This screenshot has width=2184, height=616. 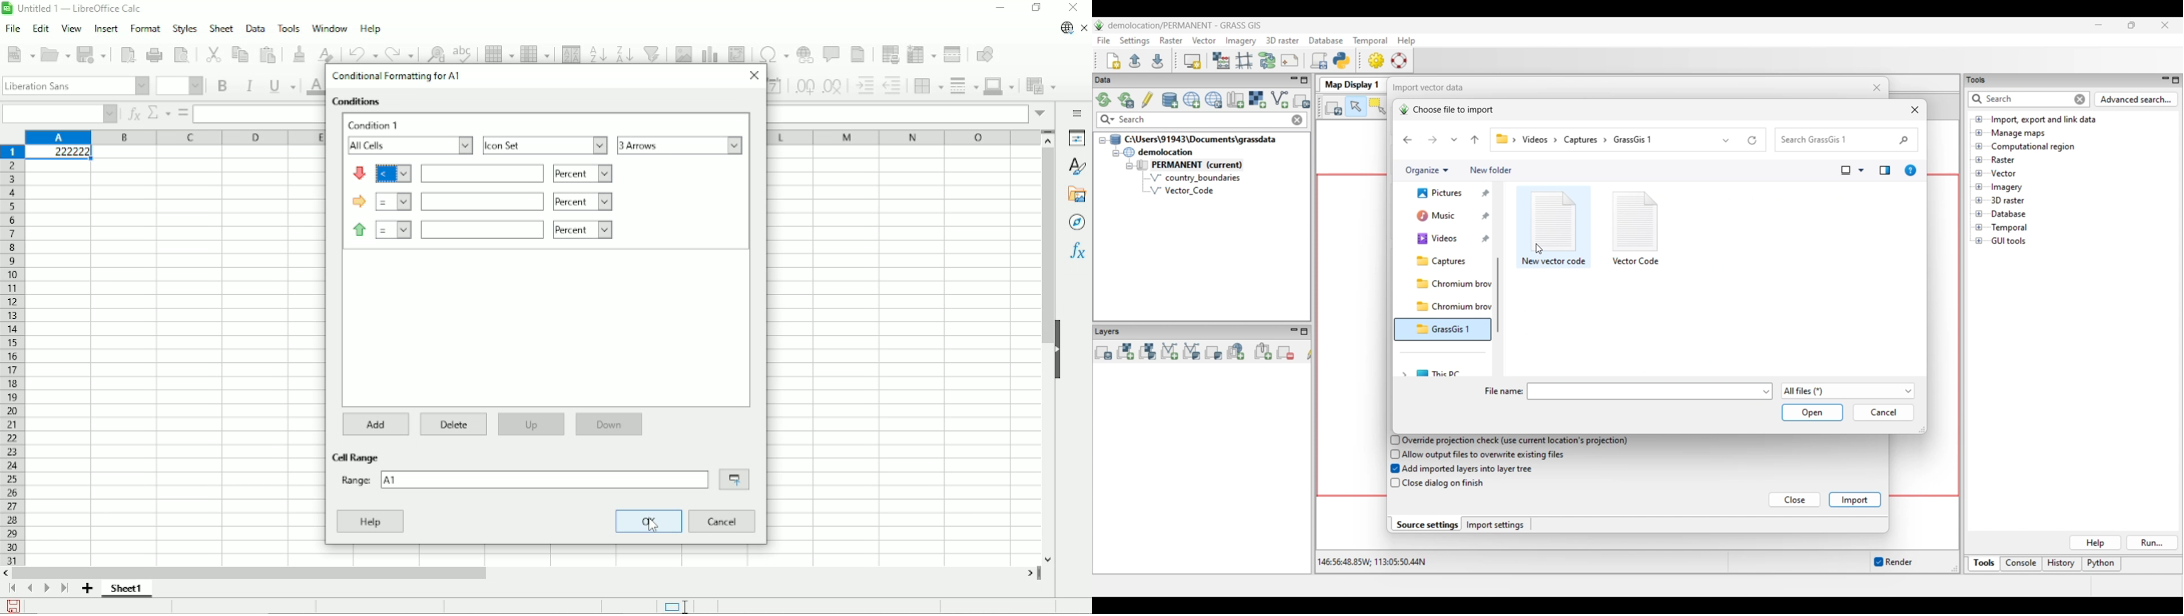 I want to click on Text color, so click(x=313, y=86).